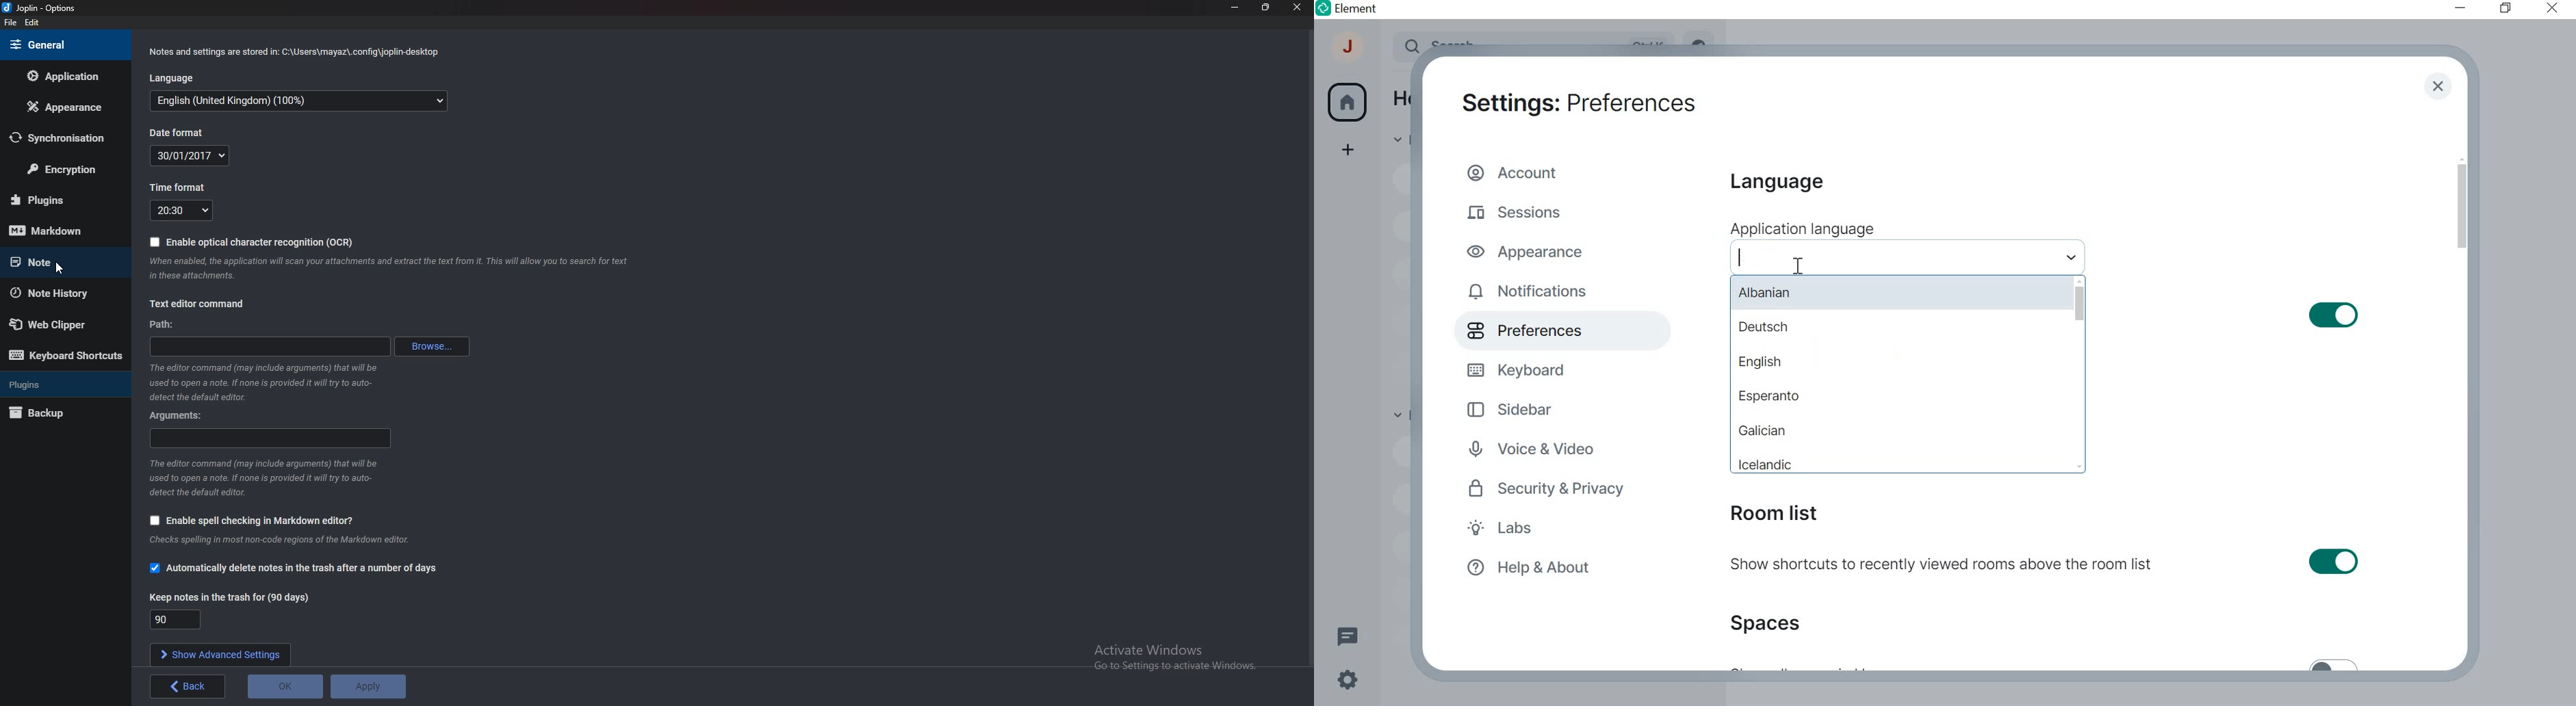 The height and width of the screenshot is (728, 2576). What do you see at coordinates (55, 293) in the screenshot?
I see `Note history` at bounding box center [55, 293].